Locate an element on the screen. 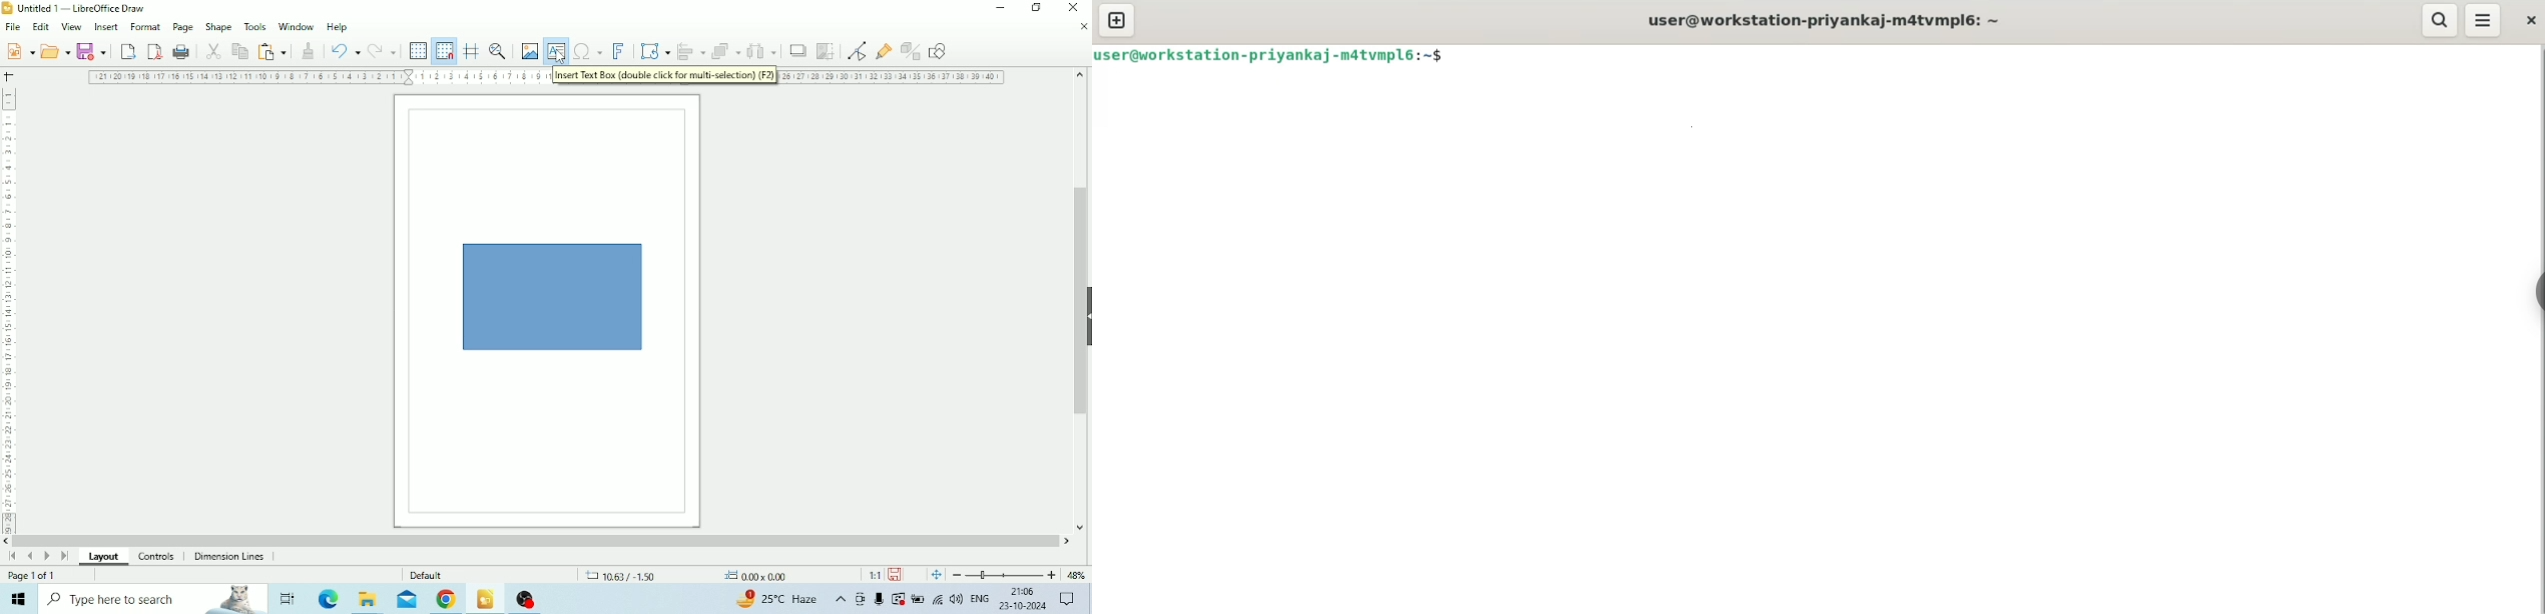 This screenshot has height=616, width=2548. Export is located at coordinates (128, 52).